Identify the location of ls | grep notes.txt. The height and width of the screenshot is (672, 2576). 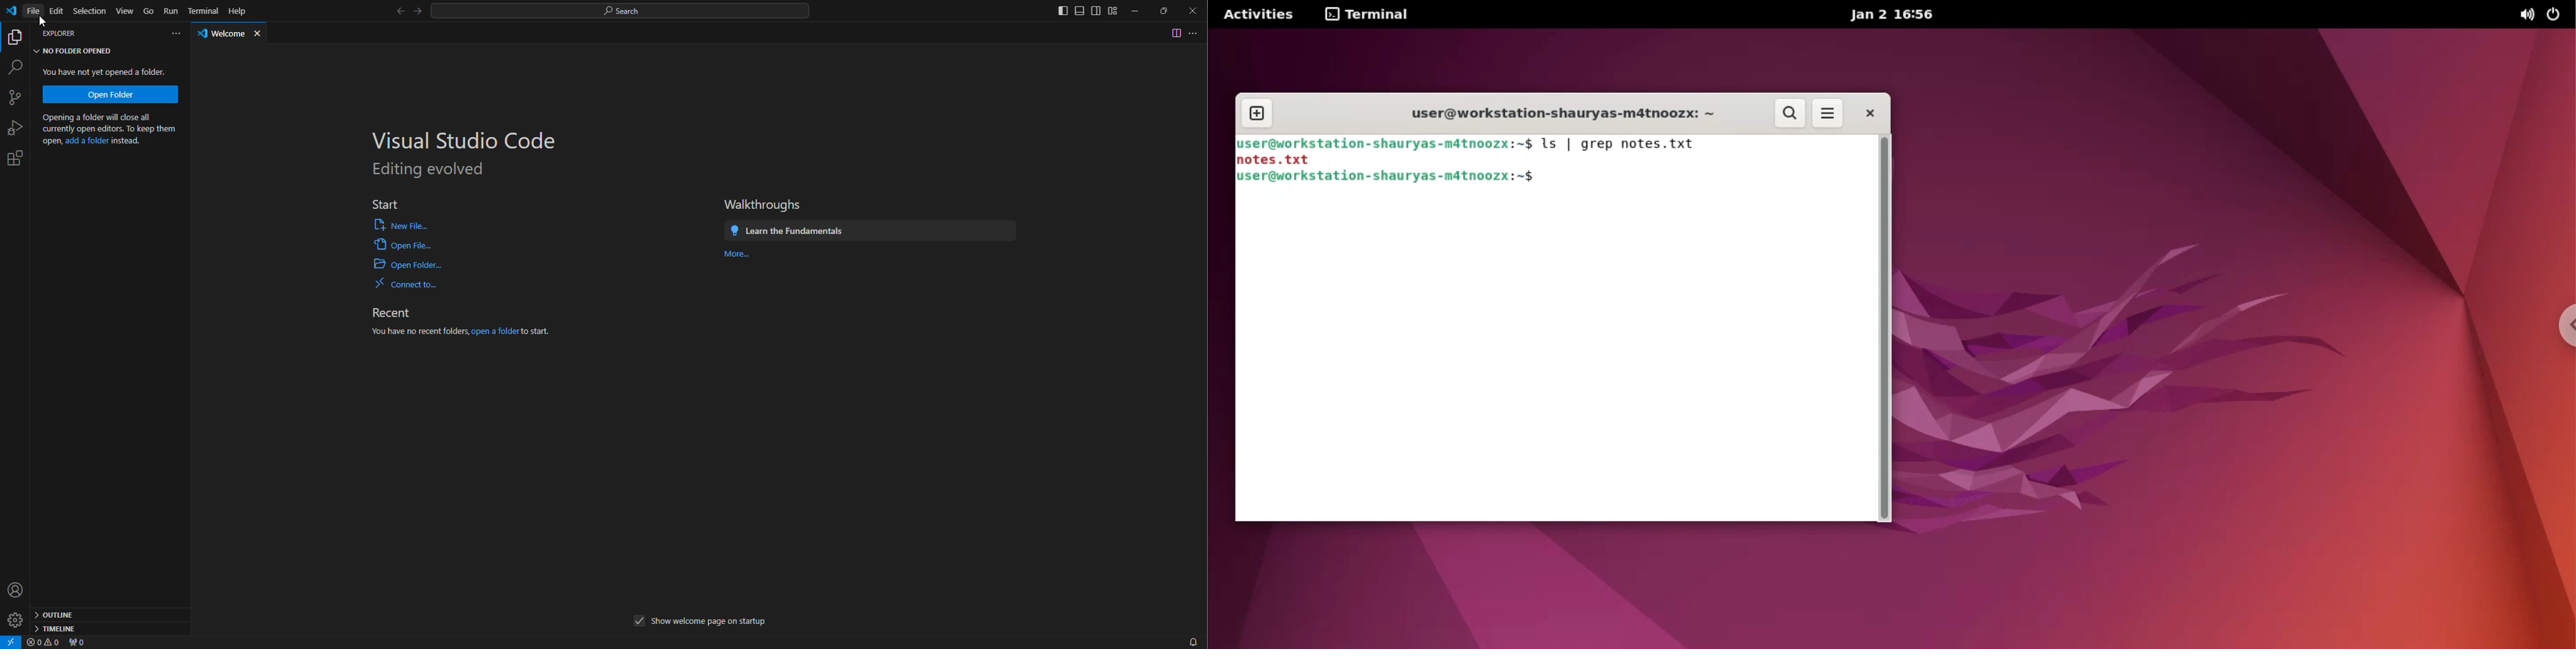
(1628, 145).